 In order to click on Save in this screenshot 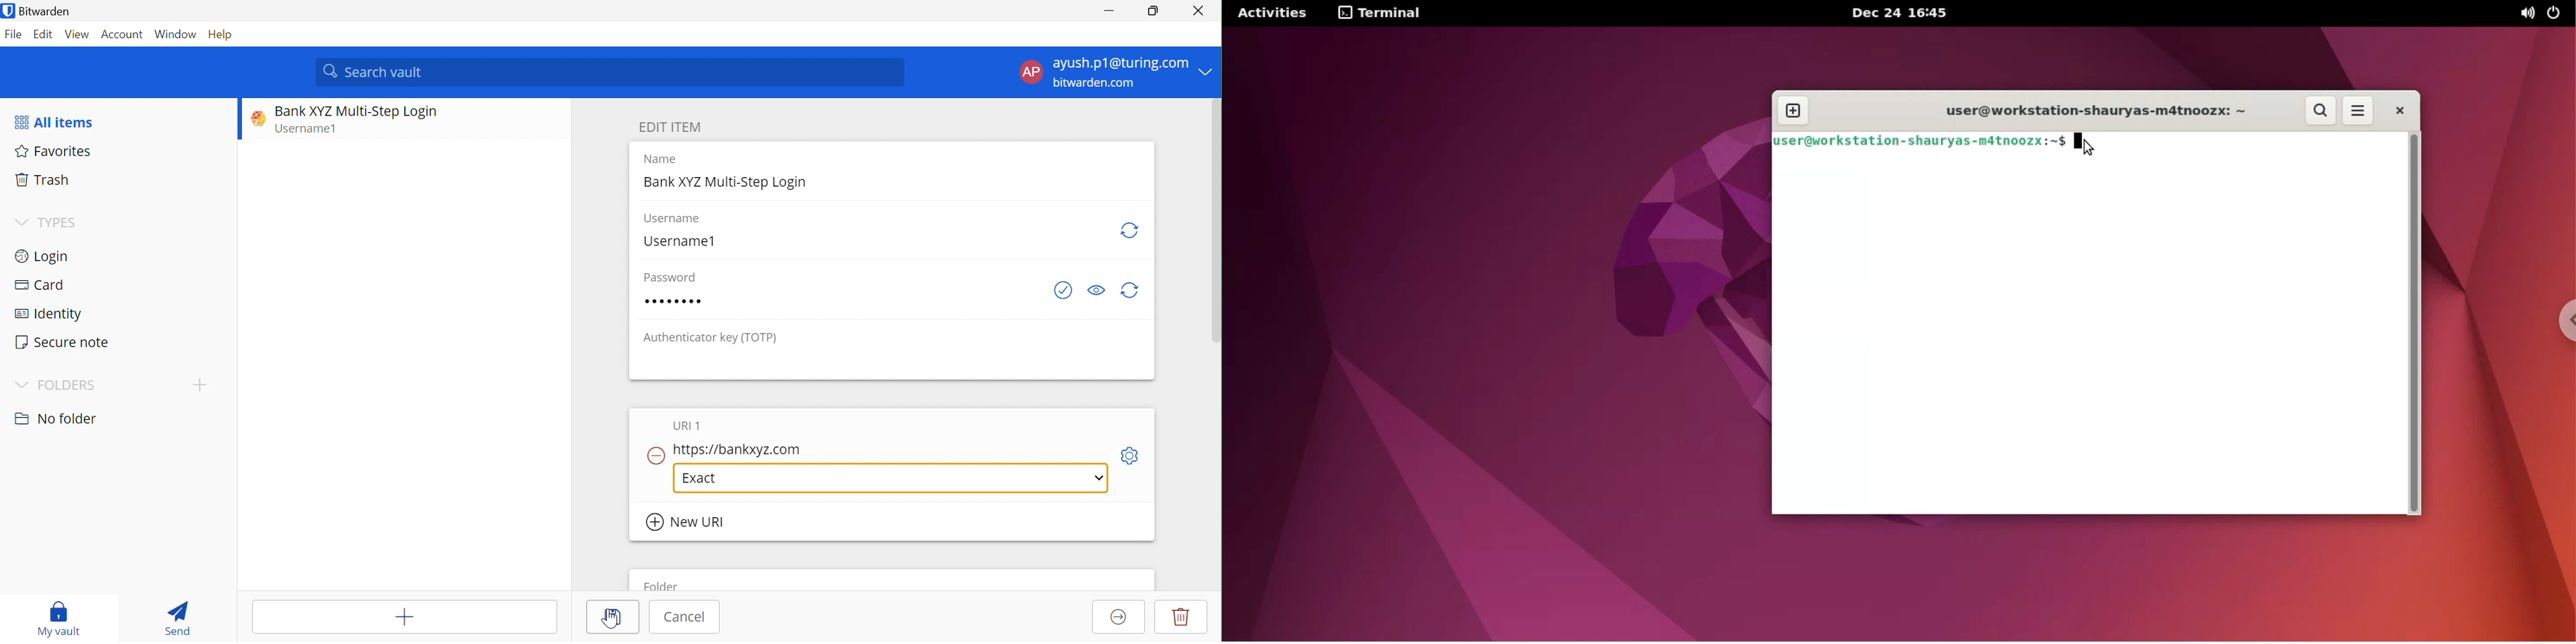, I will do `click(617, 617)`.